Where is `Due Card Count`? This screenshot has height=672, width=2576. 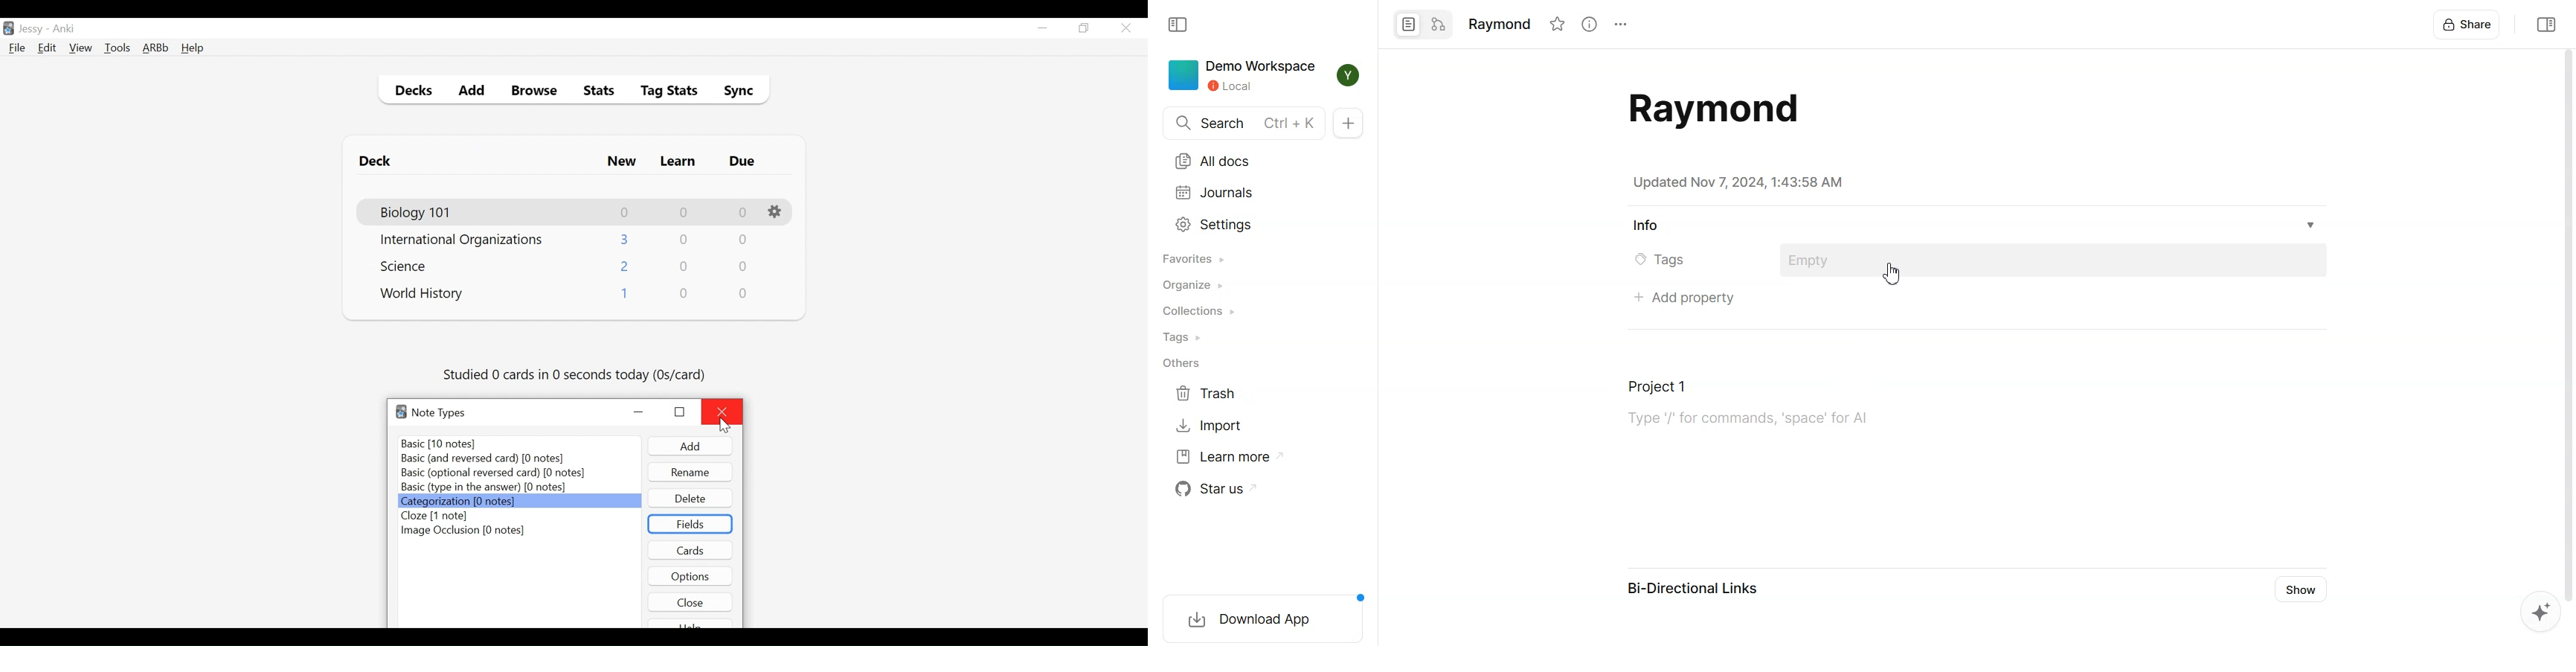
Due Card Count is located at coordinates (744, 294).